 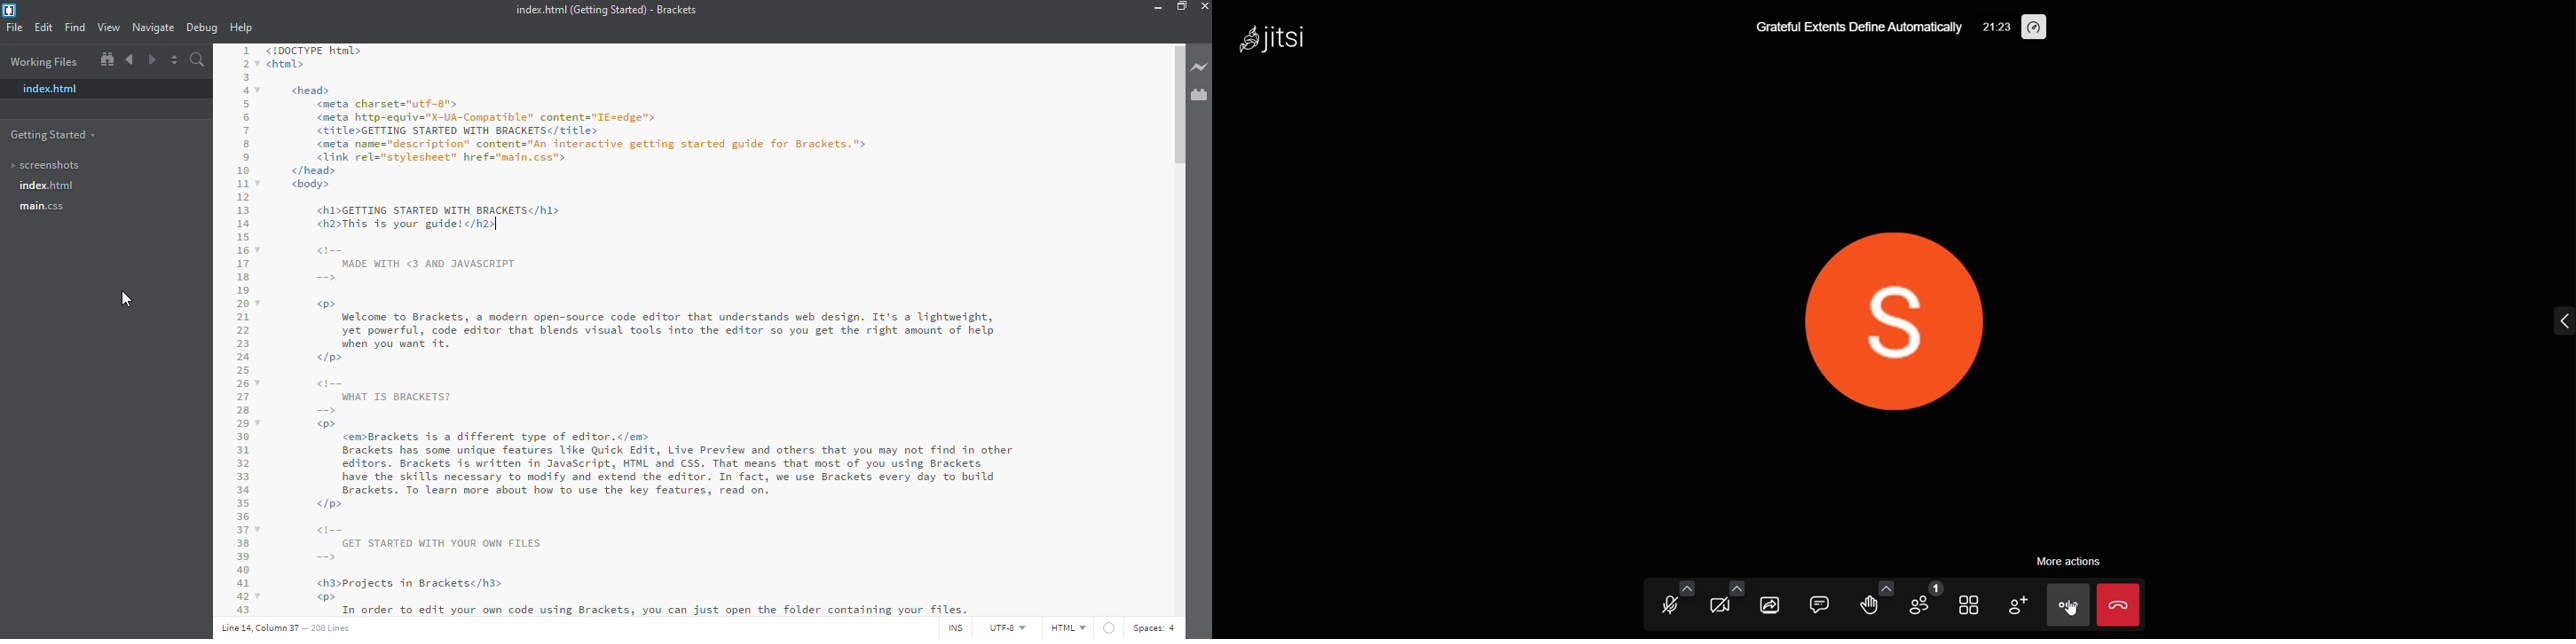 I want to click on debug, so click(x=201, y=28).